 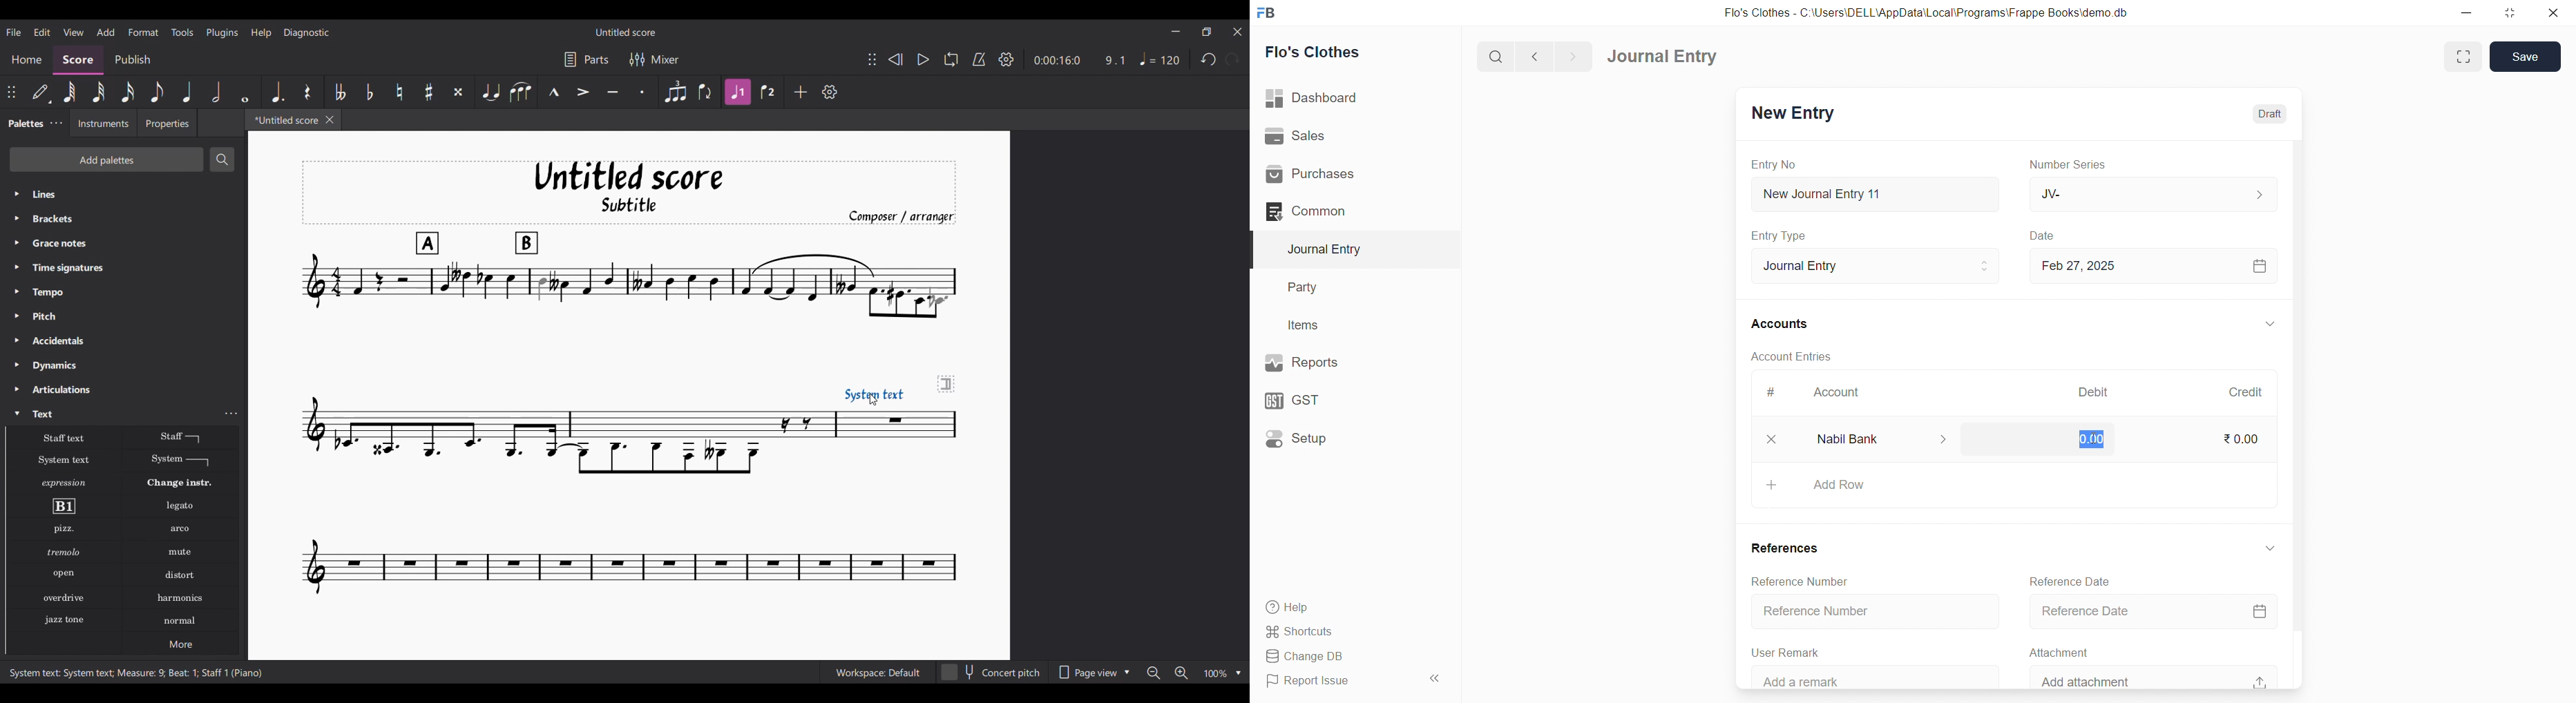 What do you see at coordinates (2152, 266) in the screenshot?
I see `Feb 27, 2025` at bounding box center [2152, 266].